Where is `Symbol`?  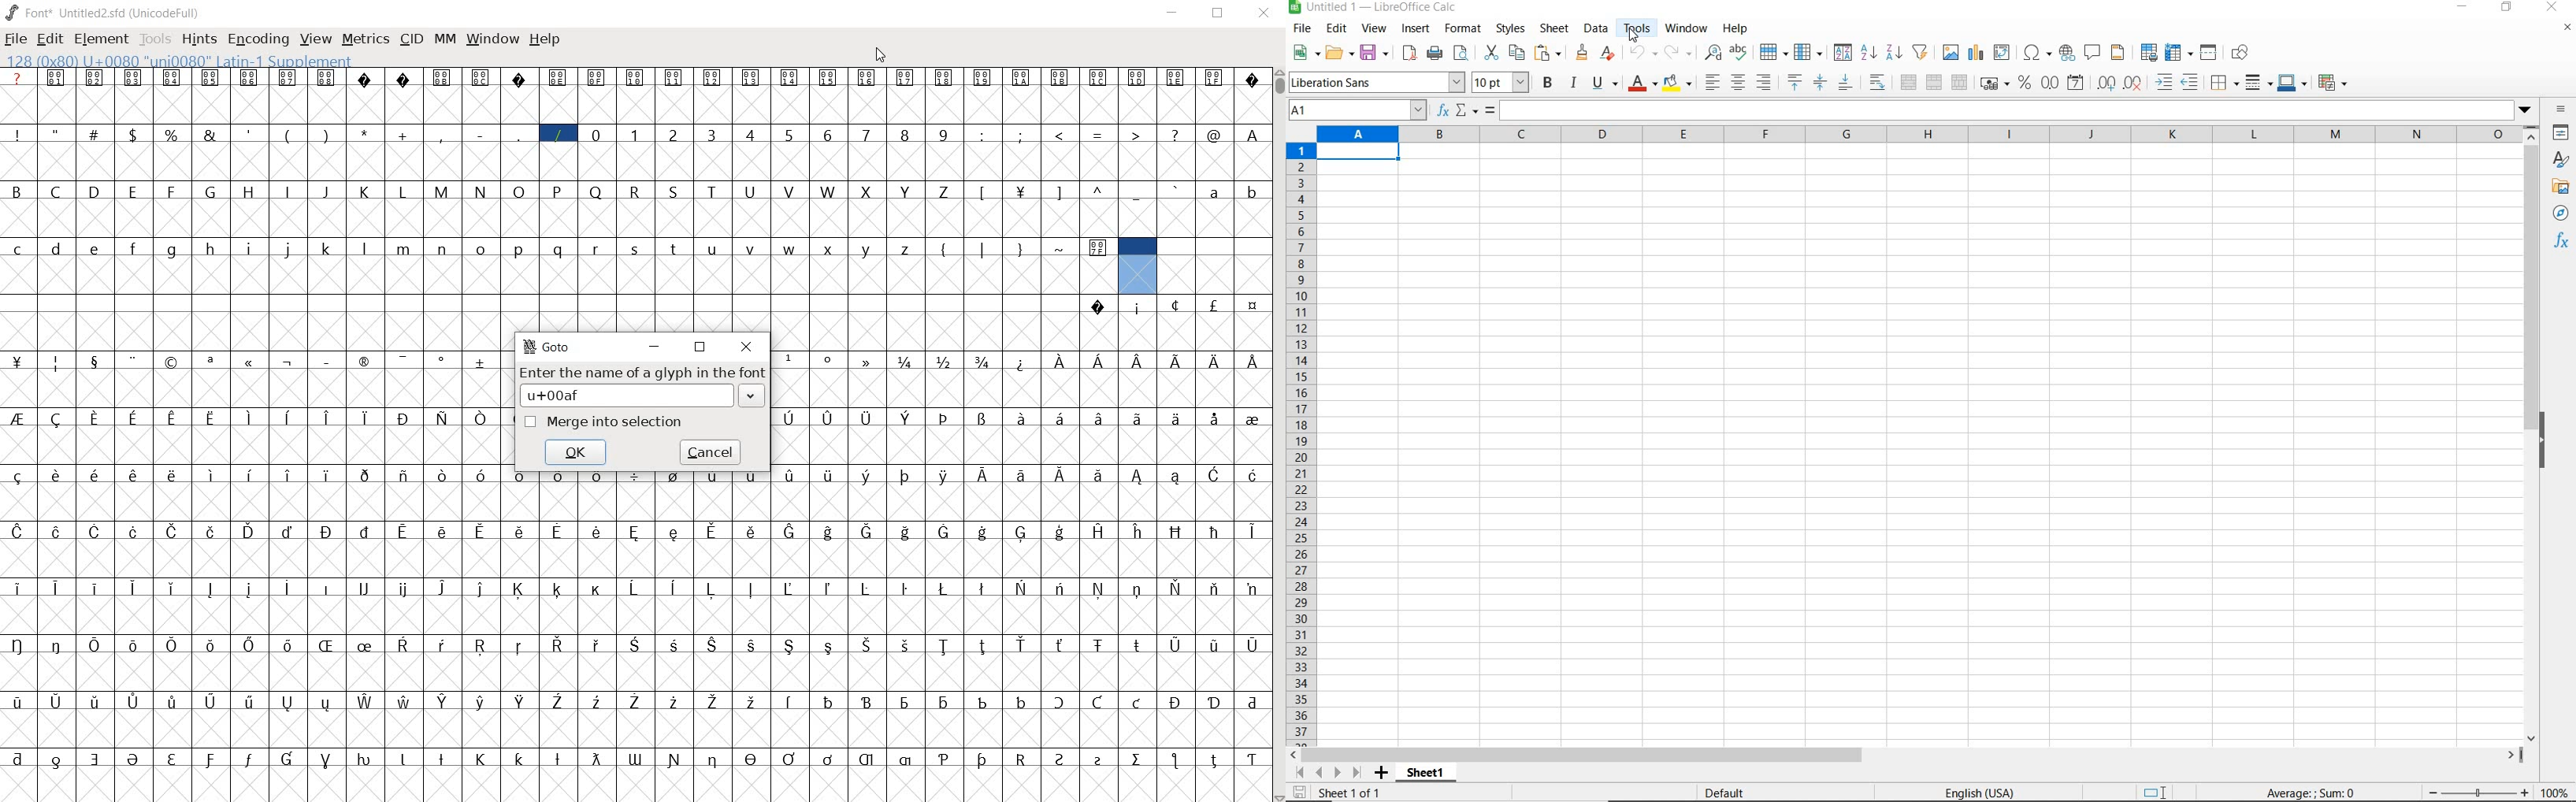 Symbol is located at coordinates (945, 419).